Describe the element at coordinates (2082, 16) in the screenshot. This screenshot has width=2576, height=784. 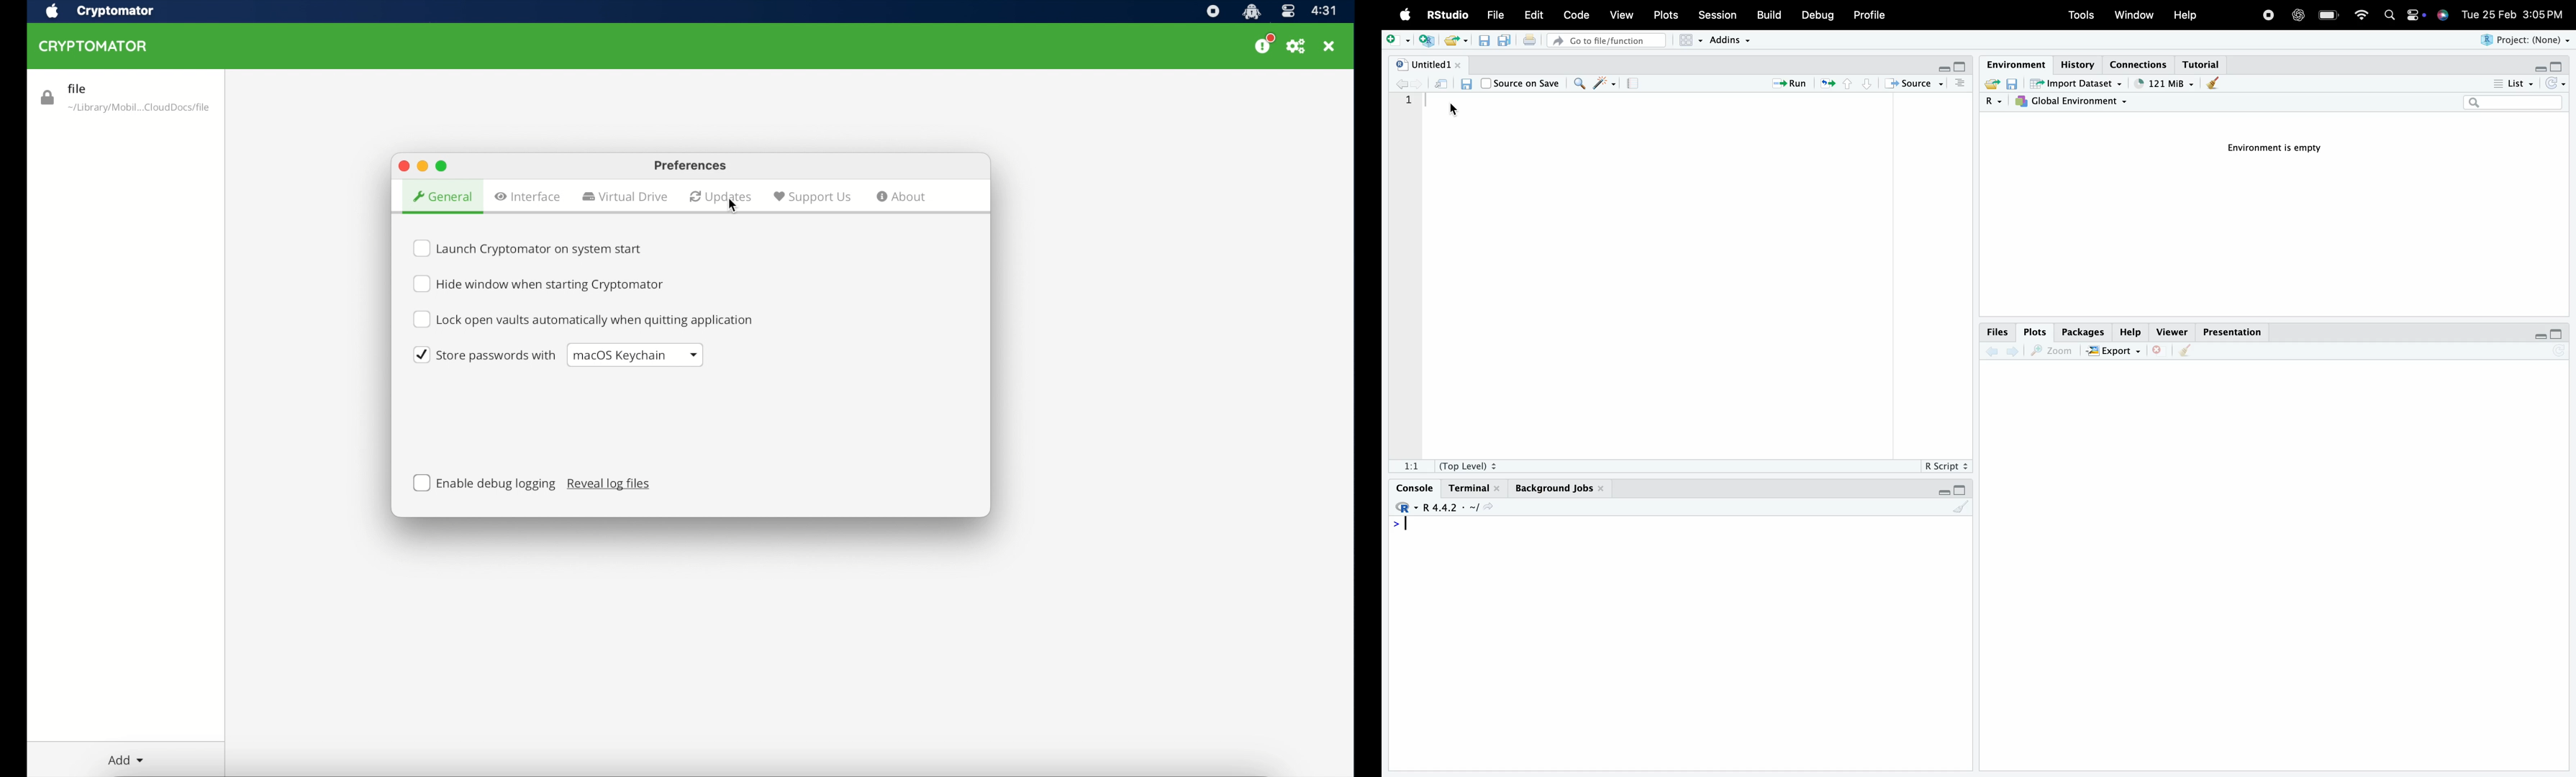
I see `Tools` at that location.